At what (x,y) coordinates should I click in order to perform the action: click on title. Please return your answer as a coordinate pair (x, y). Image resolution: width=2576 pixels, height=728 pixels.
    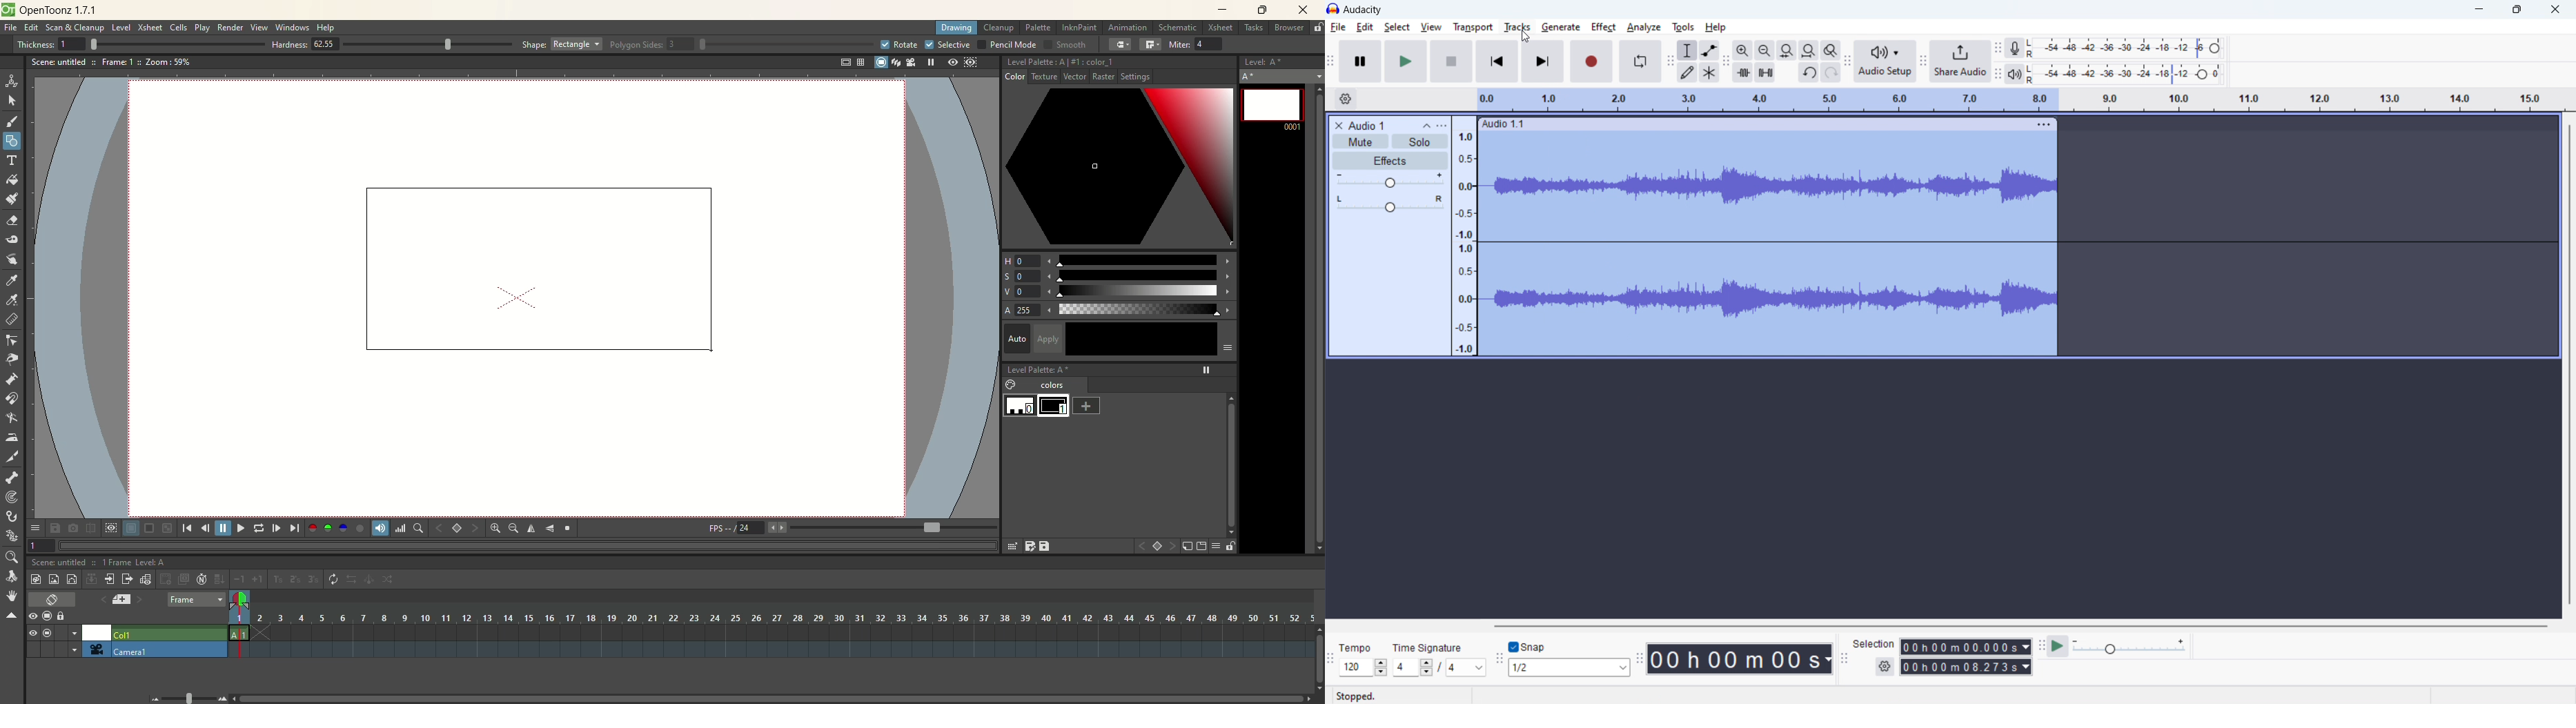
    Looking at the image, I should click on (1363, 10).